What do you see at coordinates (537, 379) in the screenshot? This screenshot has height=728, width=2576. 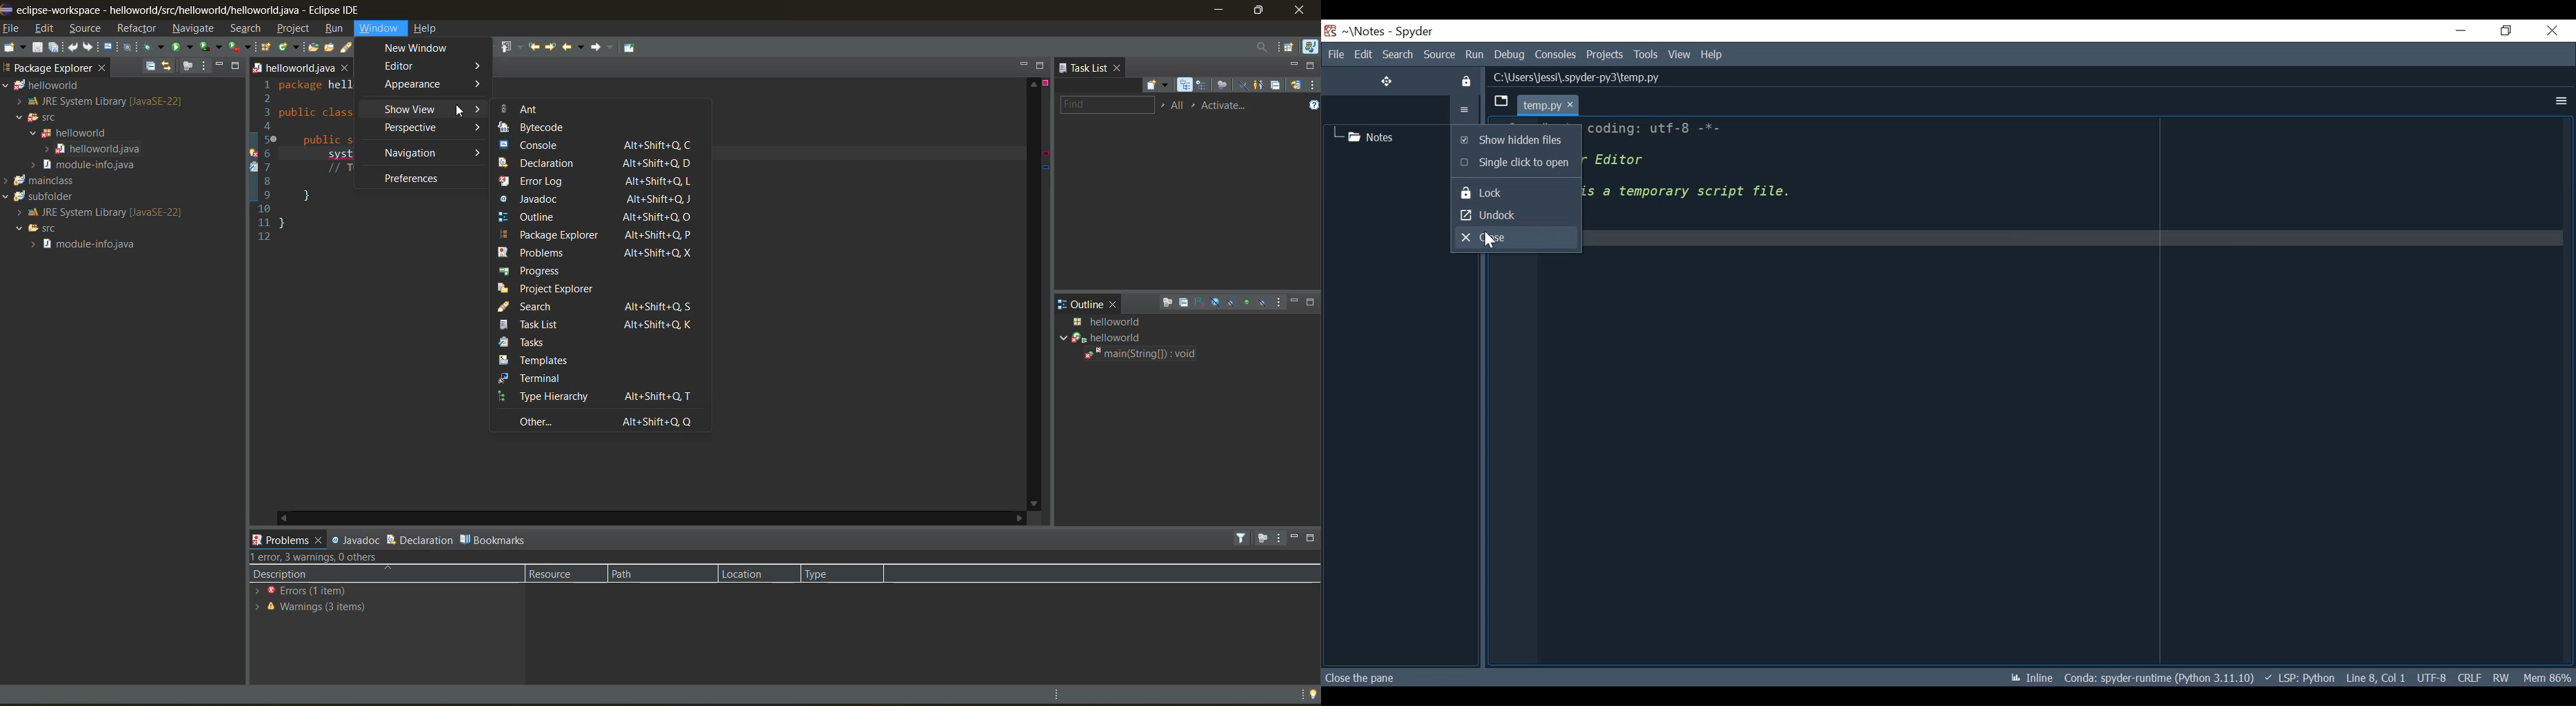 I see `terminal` at bounding box center [537, 379].